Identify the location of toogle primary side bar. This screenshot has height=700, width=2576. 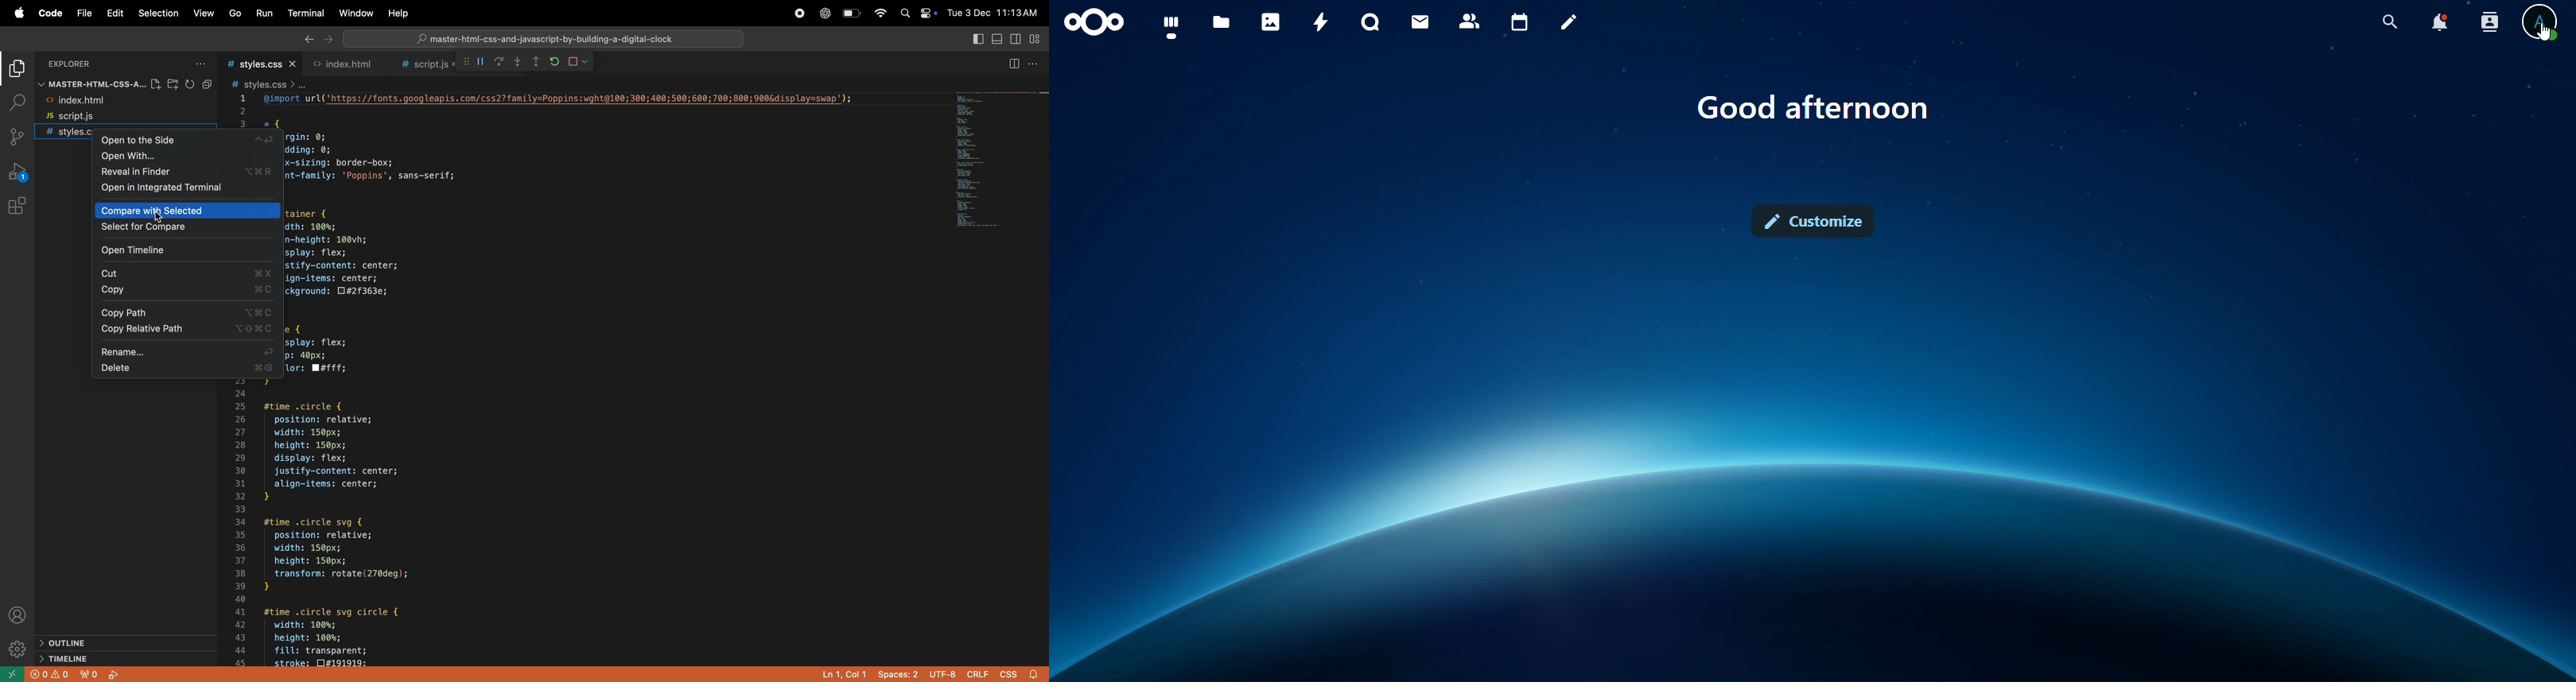
(977, 40).